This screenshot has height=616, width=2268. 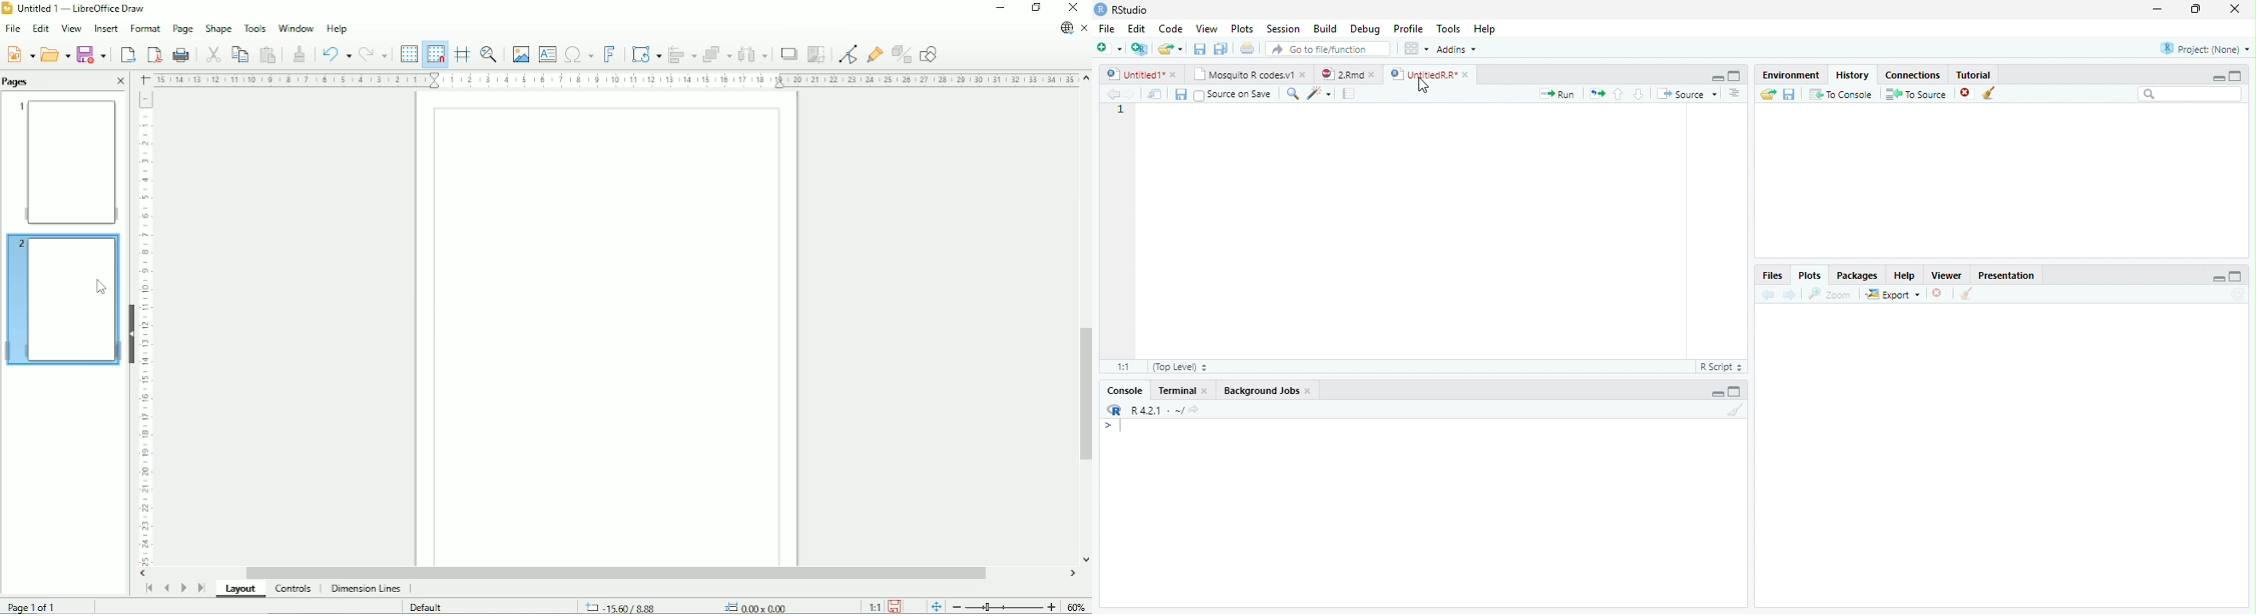 What do you see at coordinates (1199, 50) in the screenshot?
I see `Save` at bounding box center [1199, 50].